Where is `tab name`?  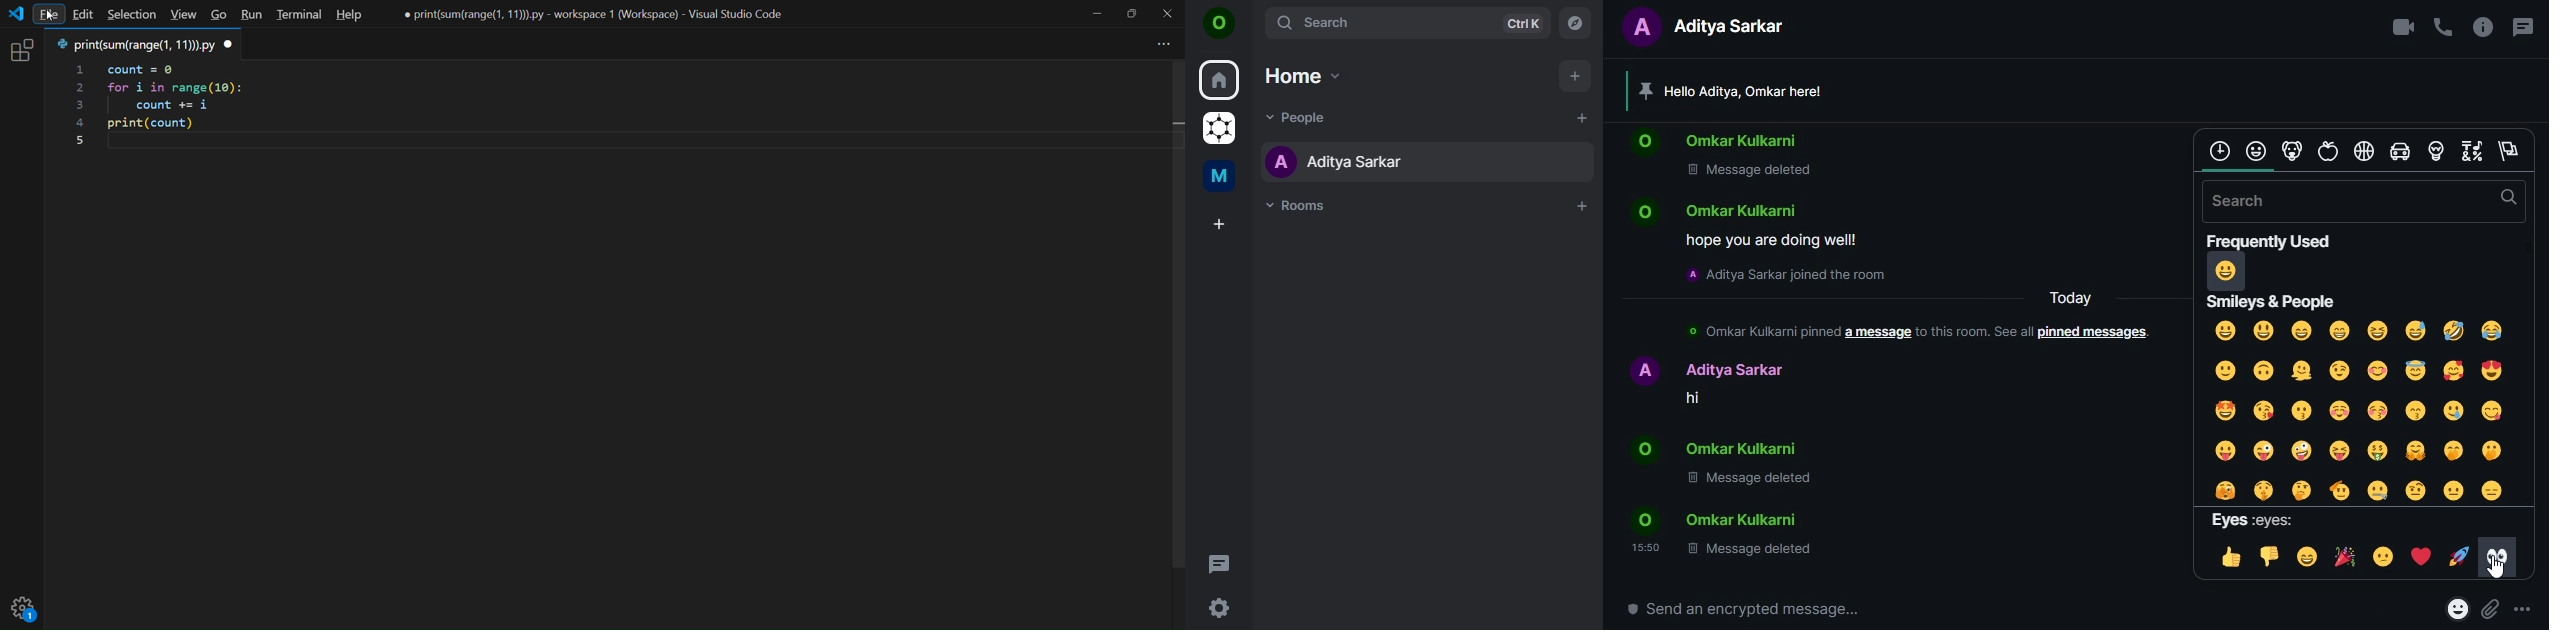 tab name is located at coordinates (133, 44).